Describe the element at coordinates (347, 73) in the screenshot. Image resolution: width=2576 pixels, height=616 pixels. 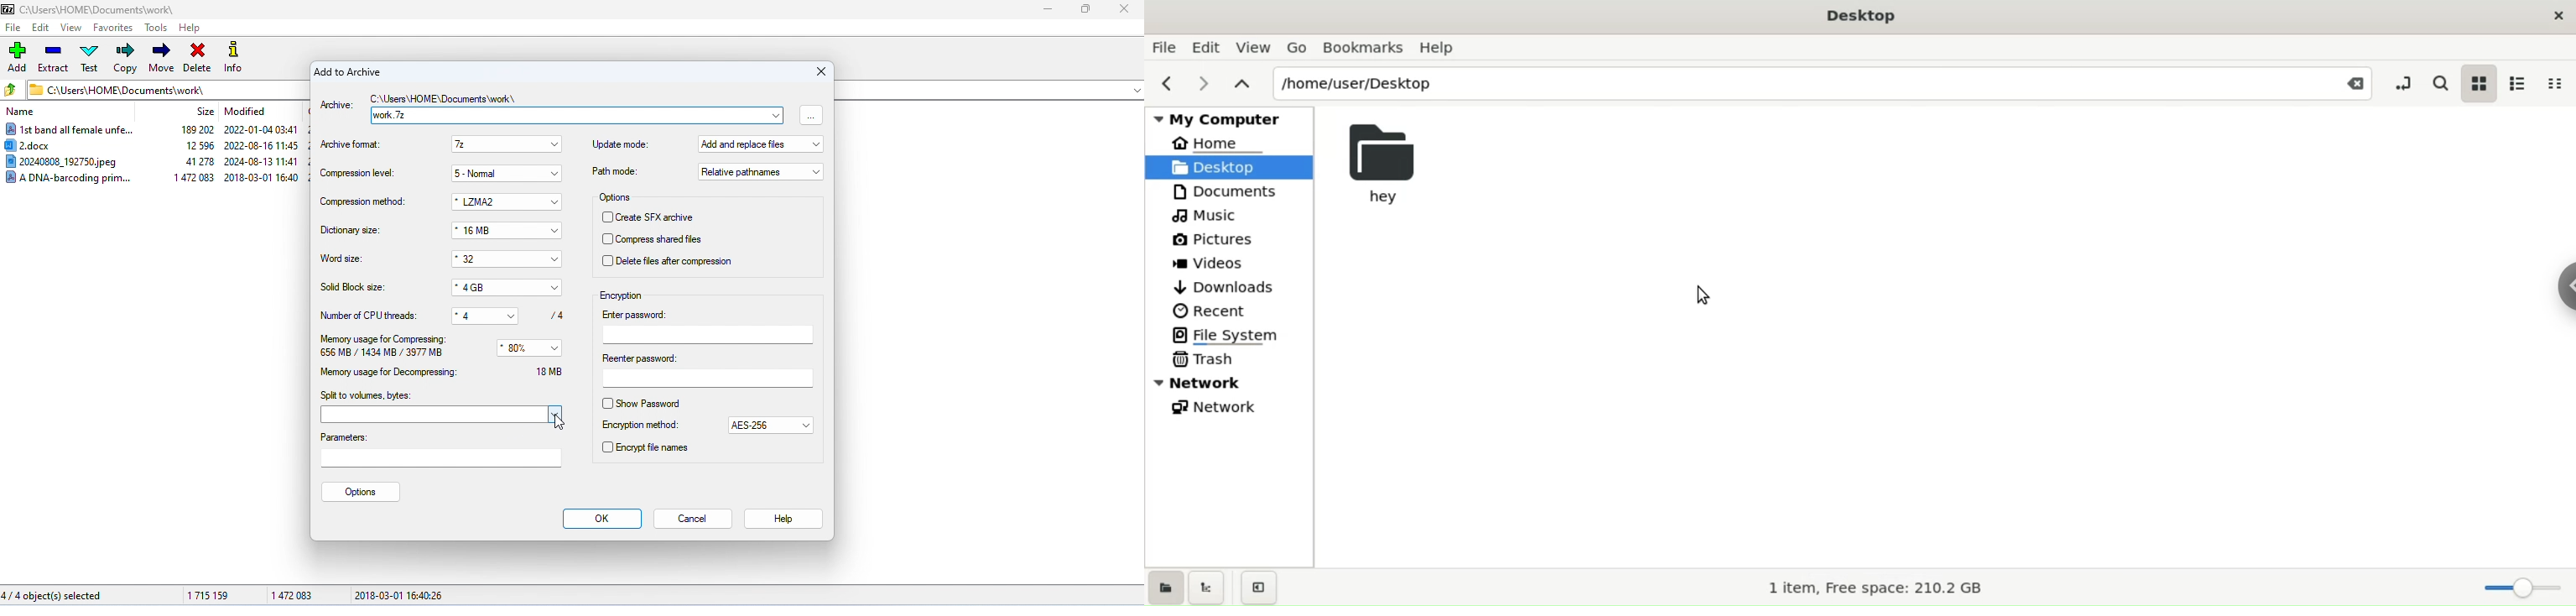
I see `add to archive` at that location.